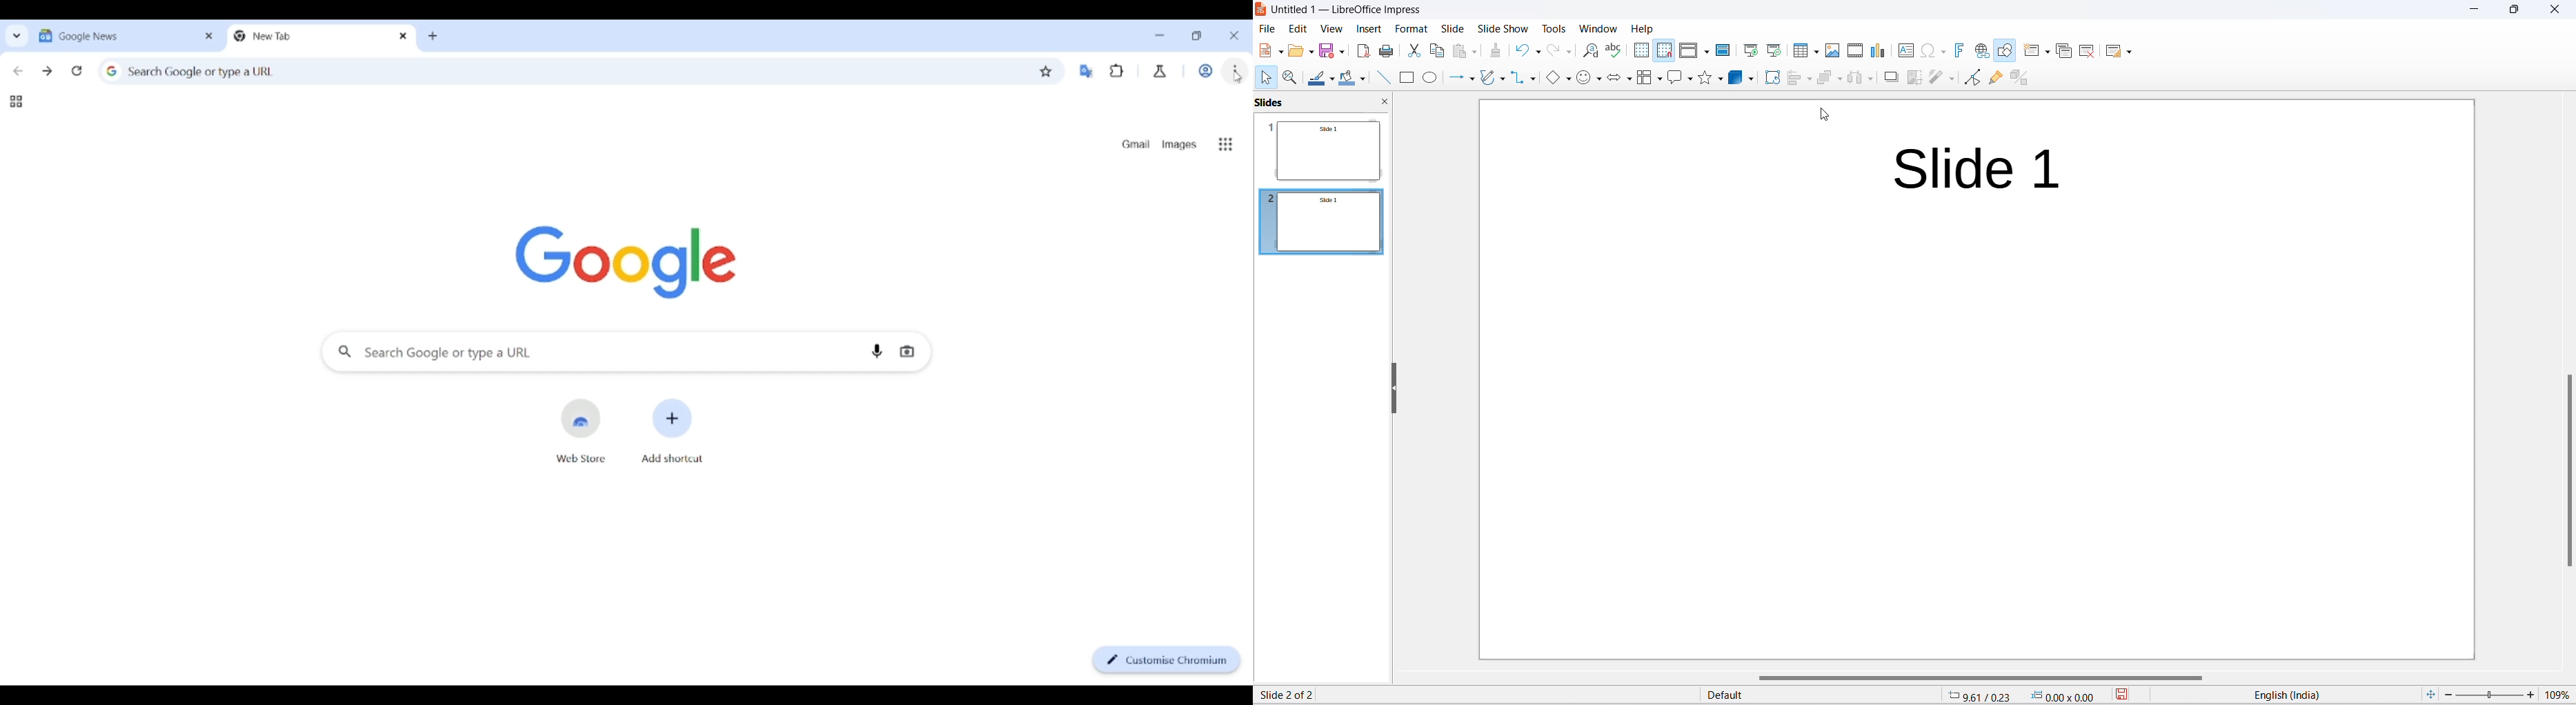 This screenshot has height=728, width=2576. What do you see at coordinates (2106, 84) in the screenshot?
I see `hover text "duplicate slide"` at bounding box center [2106, 84].